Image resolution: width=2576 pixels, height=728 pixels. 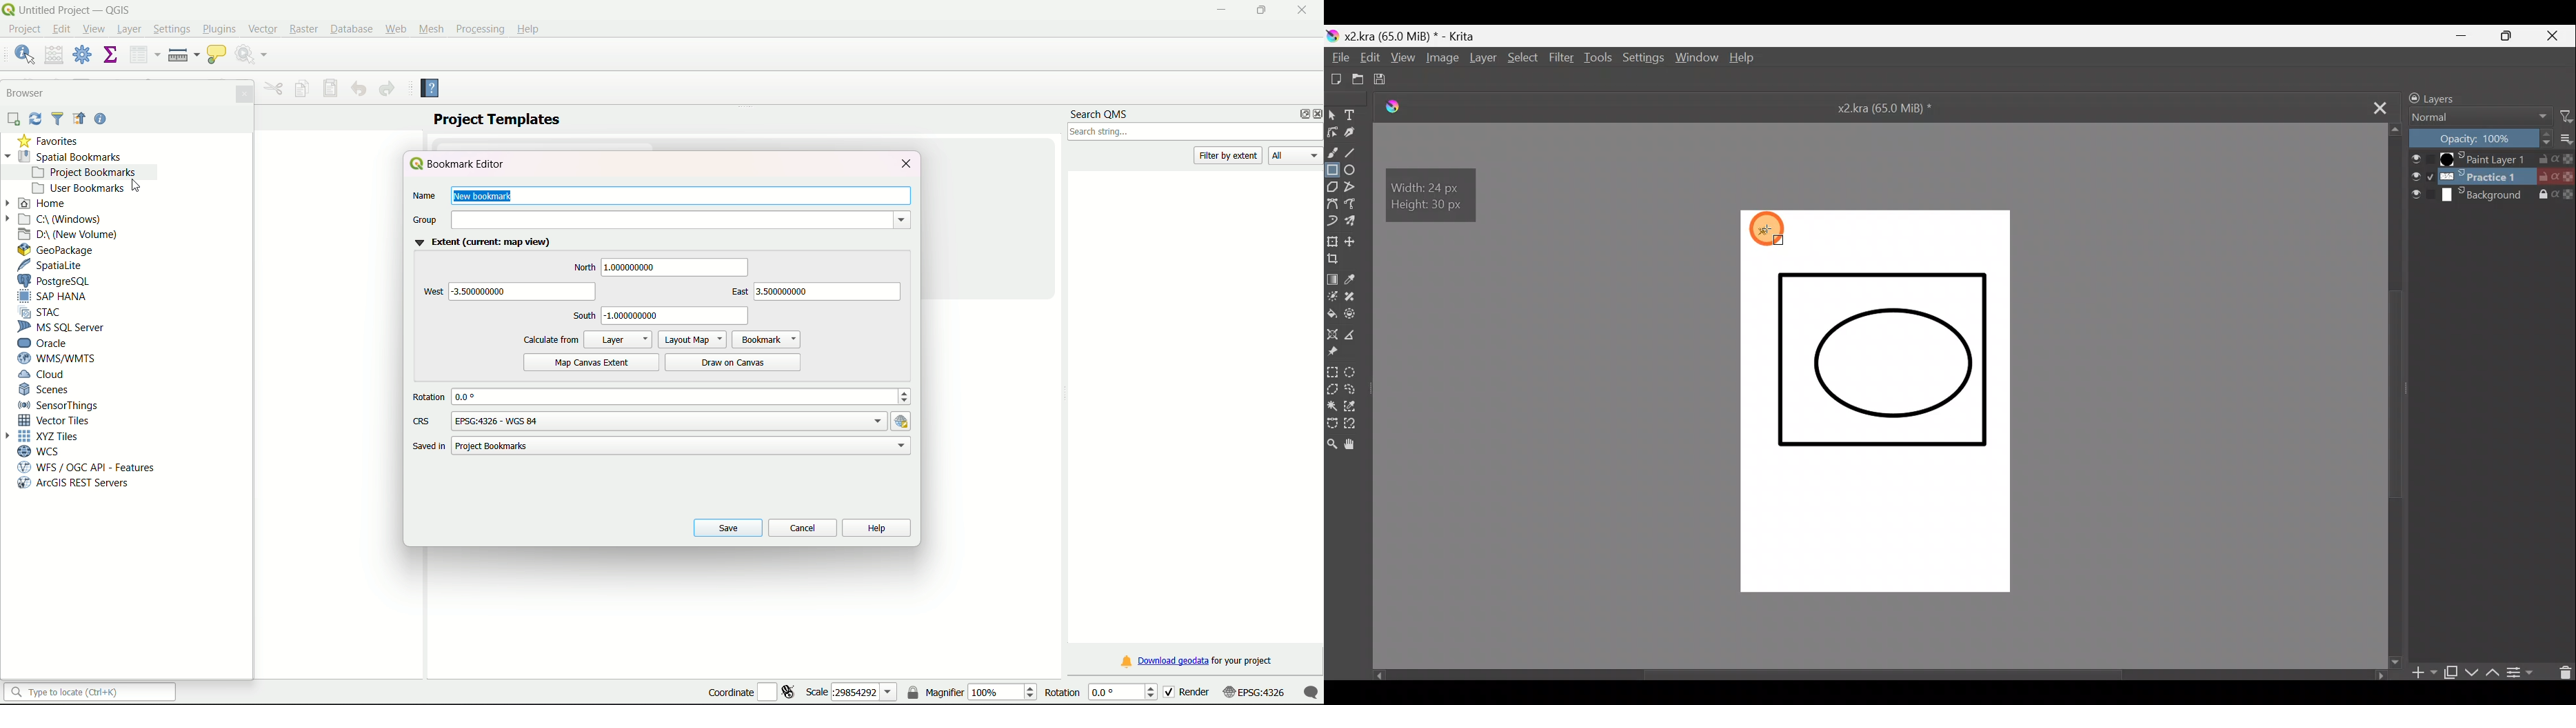 I want to click on Enclose & fill tool, so click(x=1356, y=315).